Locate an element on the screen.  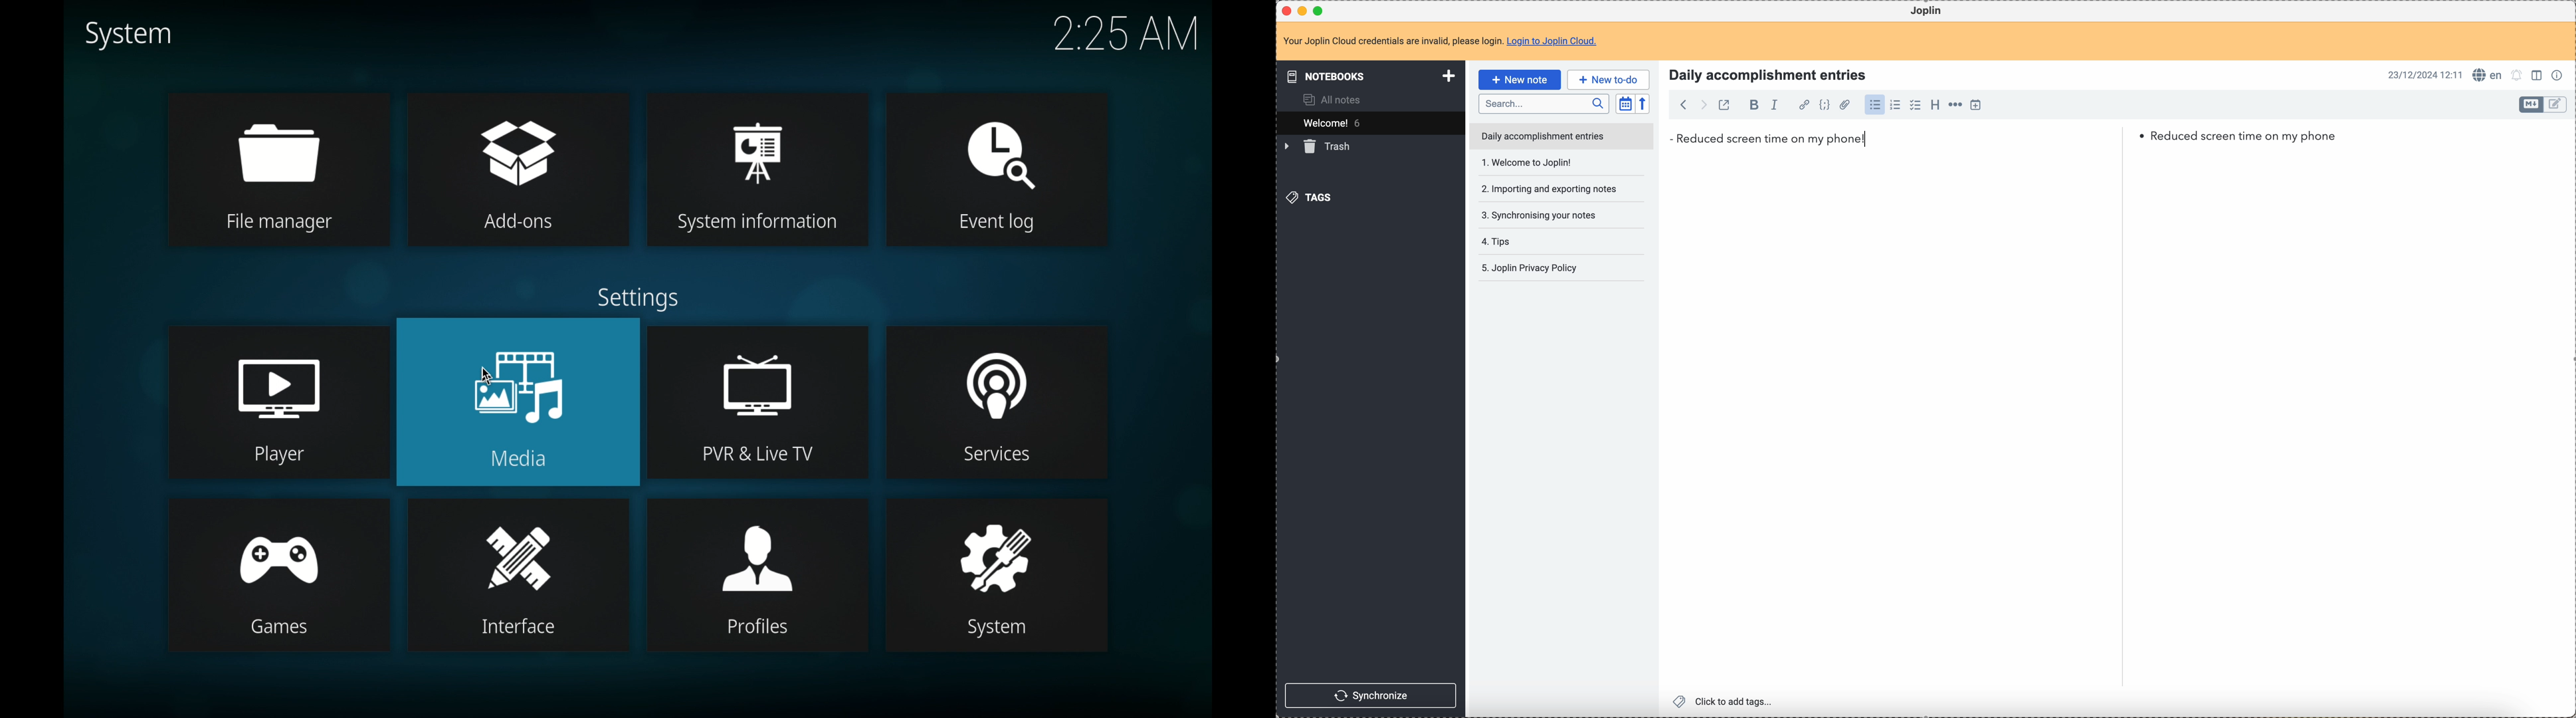
System is located at coordinates (991, 628).